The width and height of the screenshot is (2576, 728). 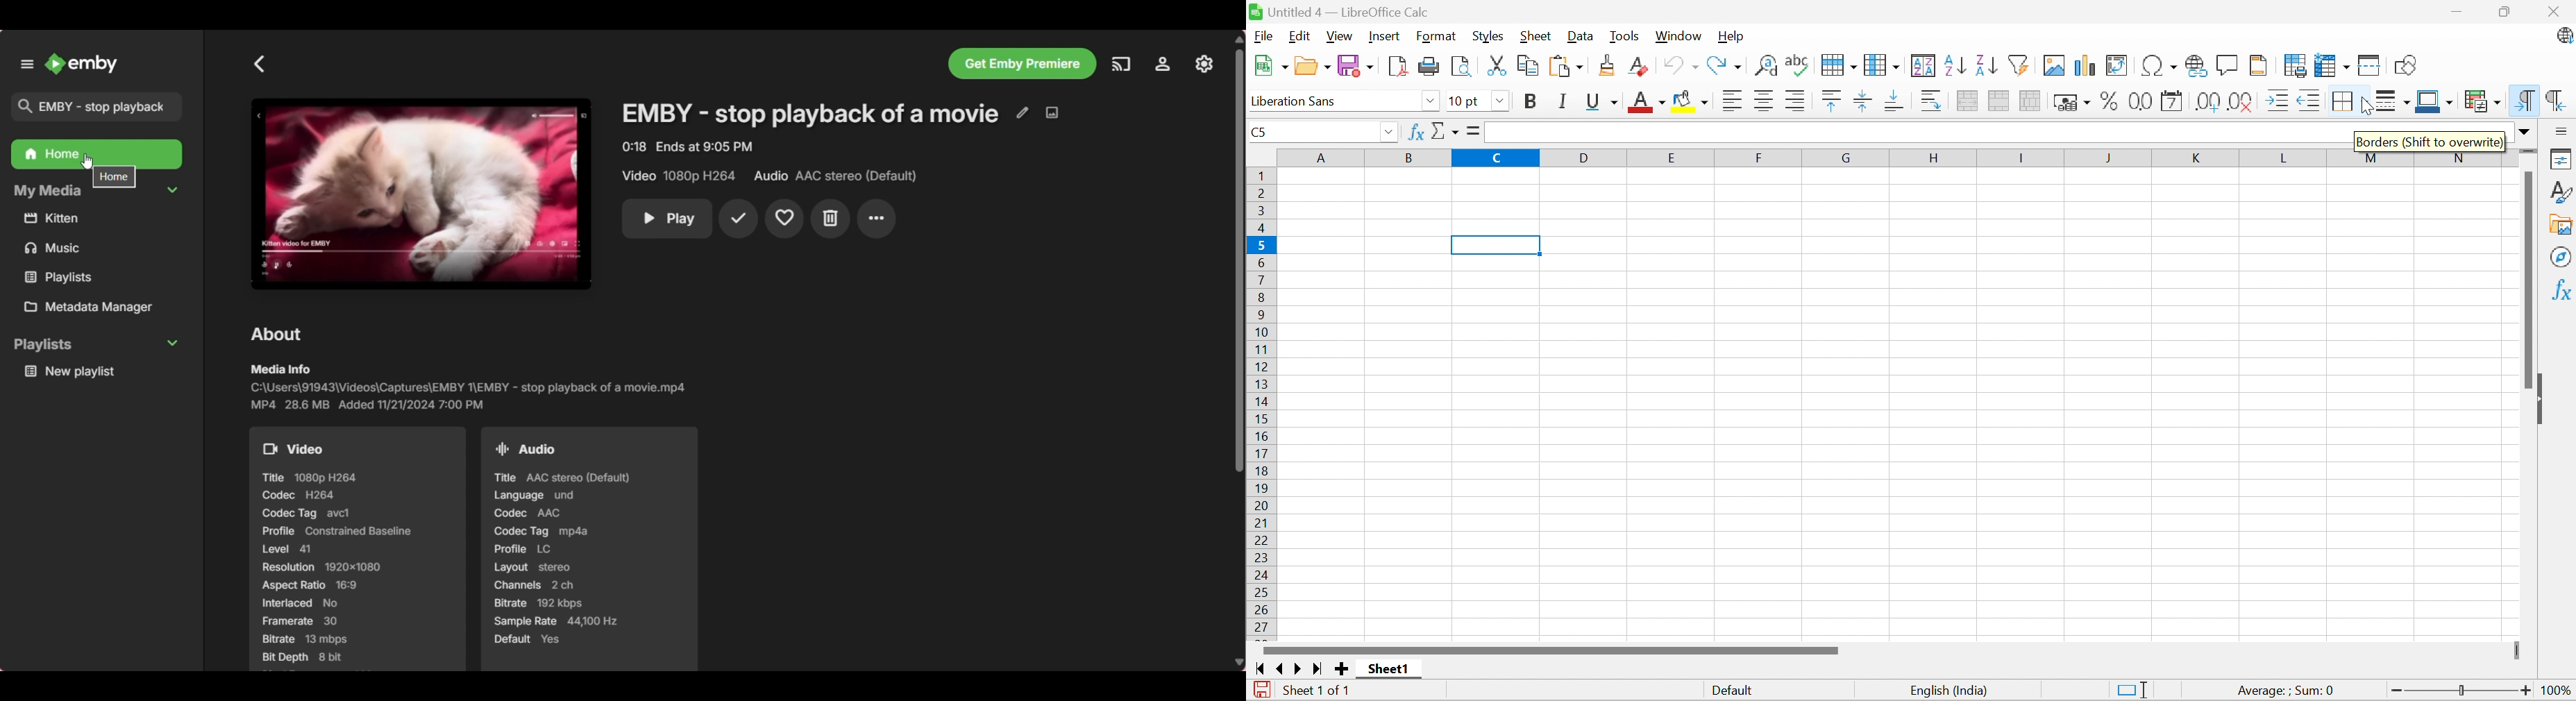 I want to click on Font name, so click(x=1331, y=102).